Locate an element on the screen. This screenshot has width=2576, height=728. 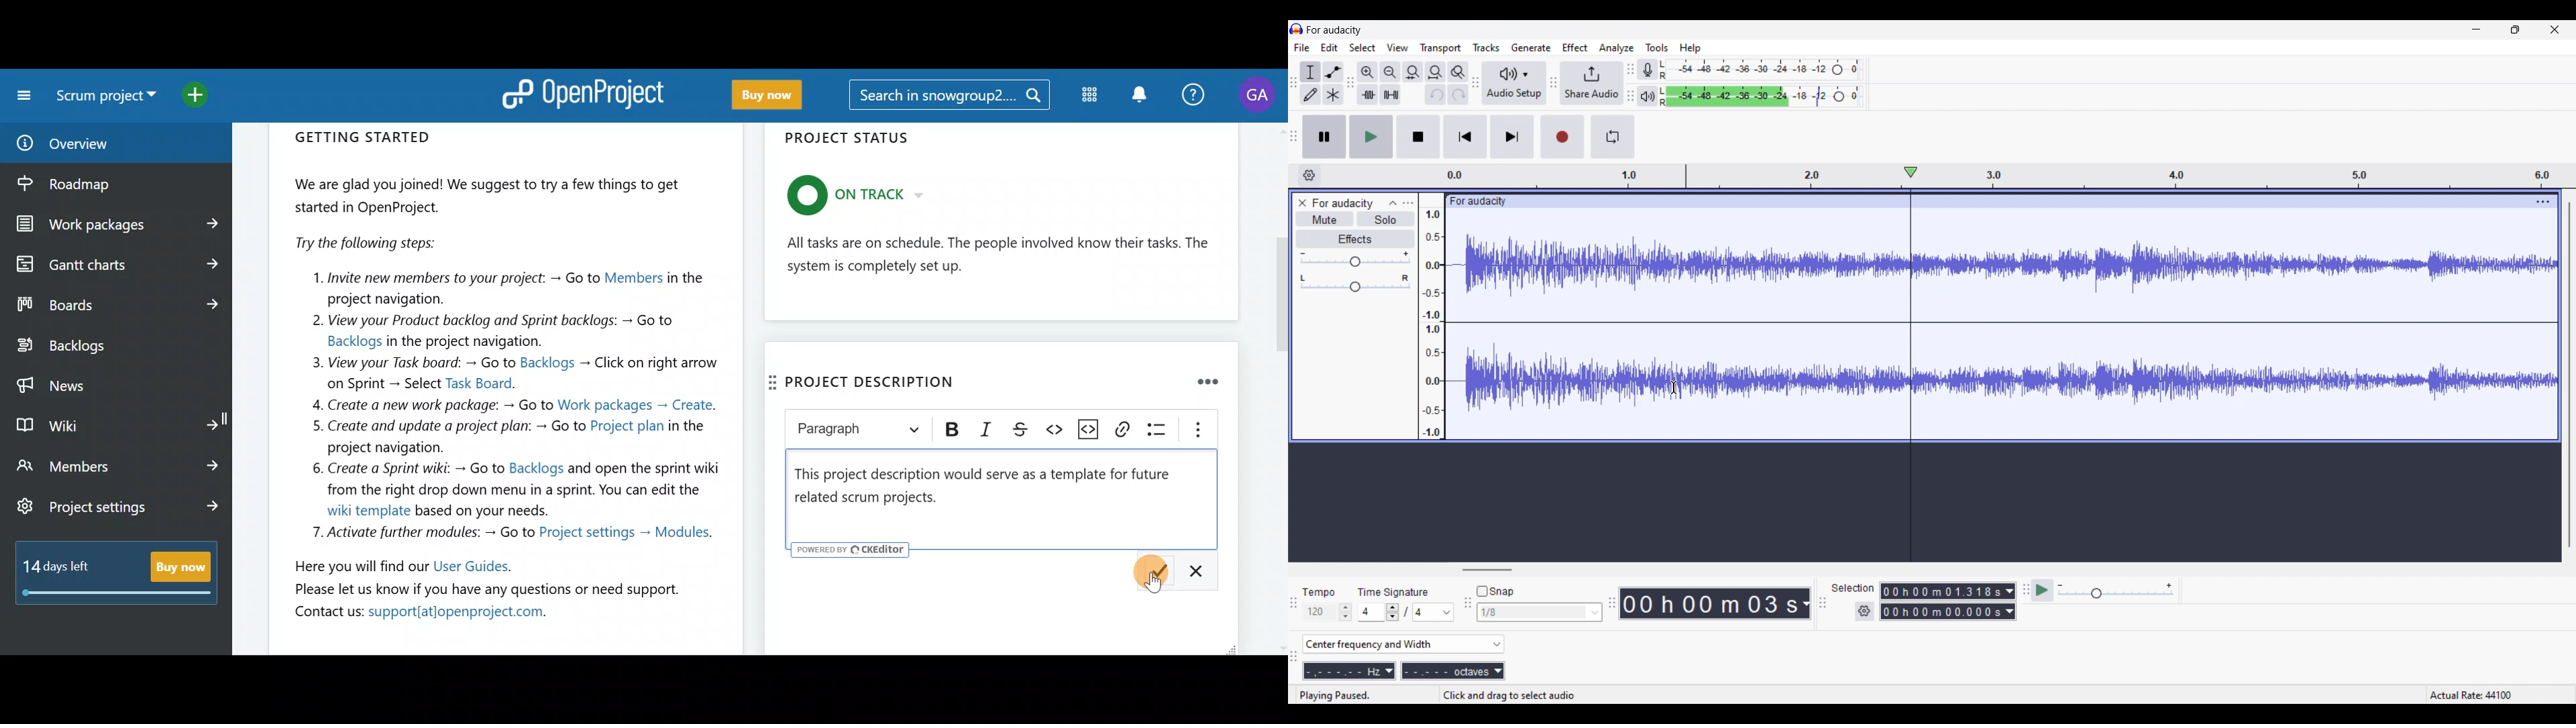
Scale to measure track length is located at coordinates (2008, 176).